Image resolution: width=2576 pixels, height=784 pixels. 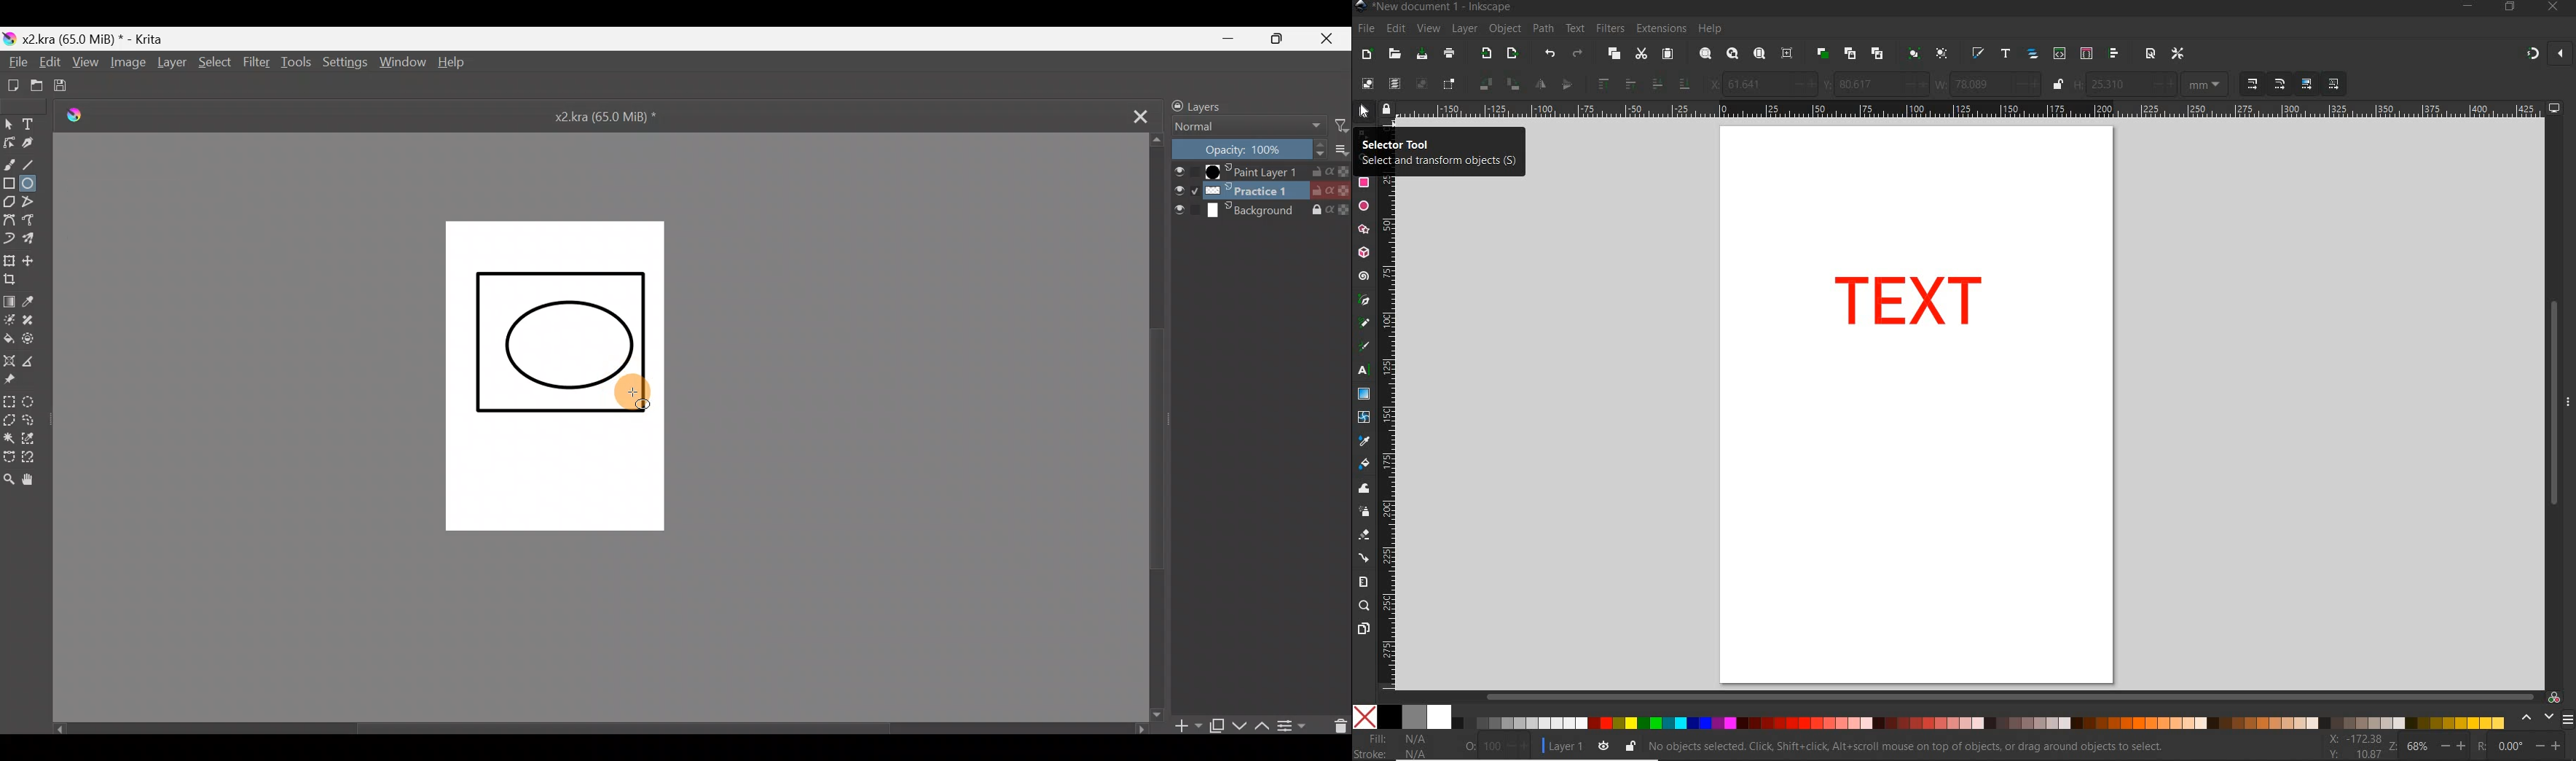 What do you see at coordinates (33, 203) in the screenshot?
I see `Polyline tool` at bounding box center [33, 203].